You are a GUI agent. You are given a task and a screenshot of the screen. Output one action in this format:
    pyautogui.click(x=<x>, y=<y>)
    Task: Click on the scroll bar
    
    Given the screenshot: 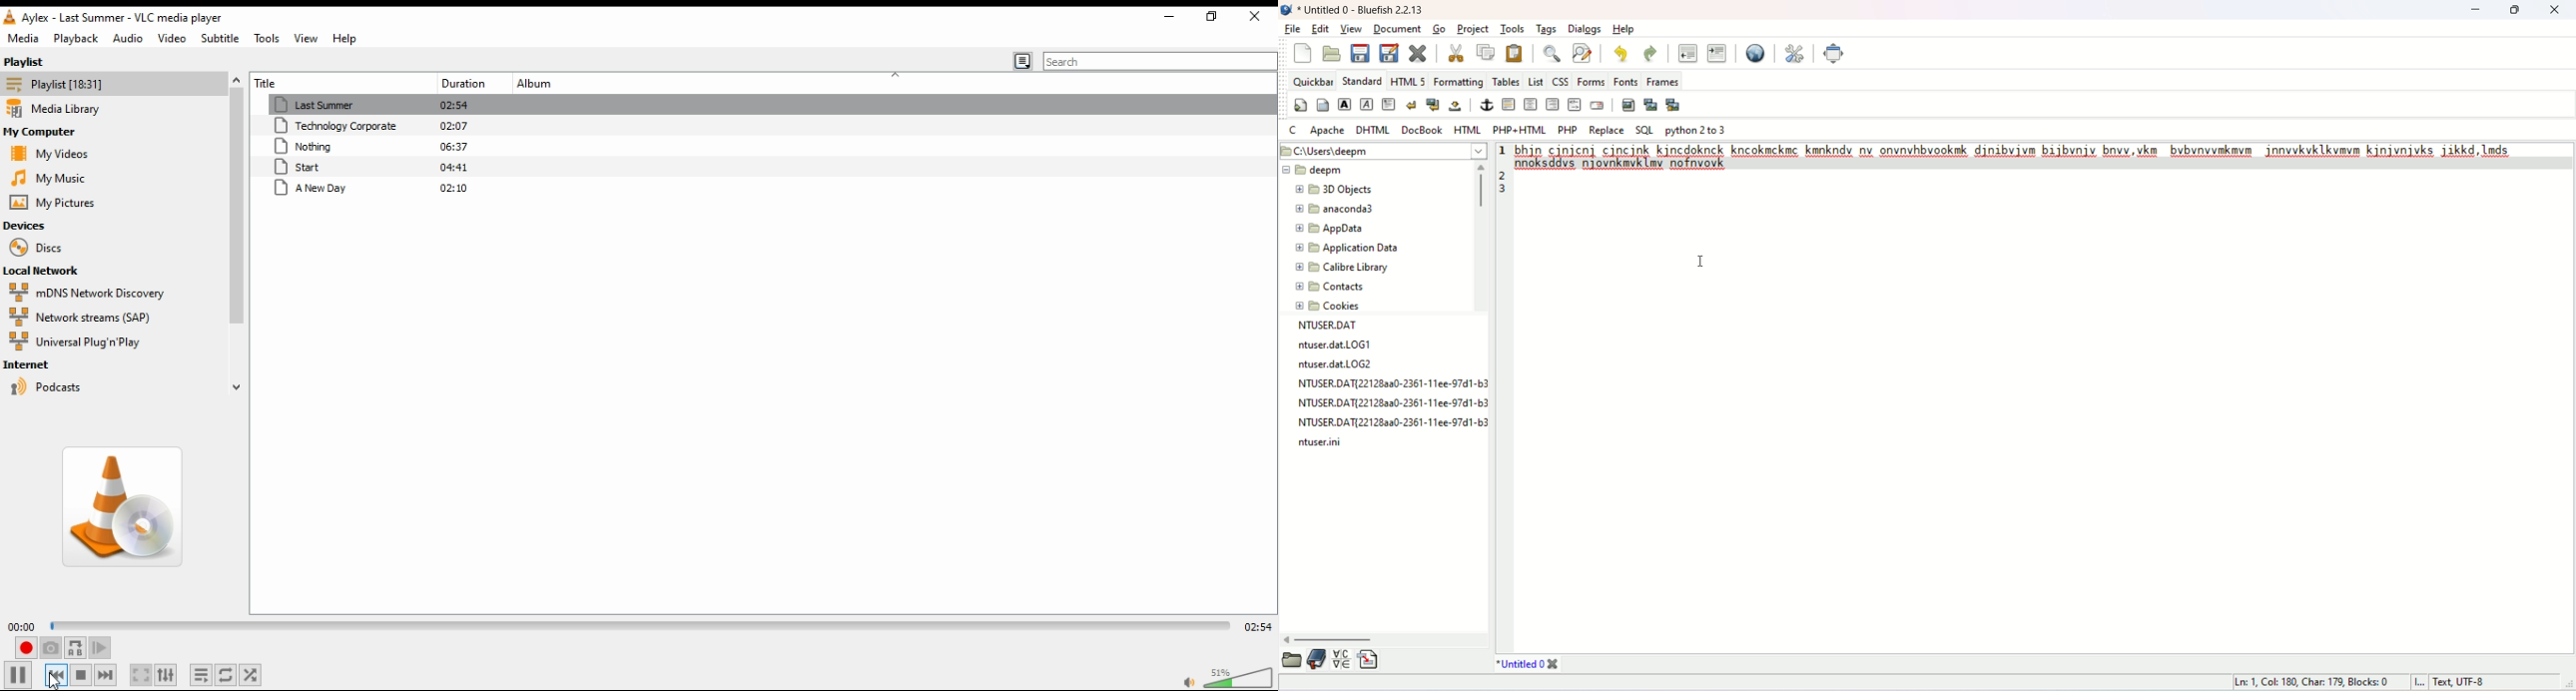 What is the action you would take?
    pyautogui.click(x=237, y=237)
    